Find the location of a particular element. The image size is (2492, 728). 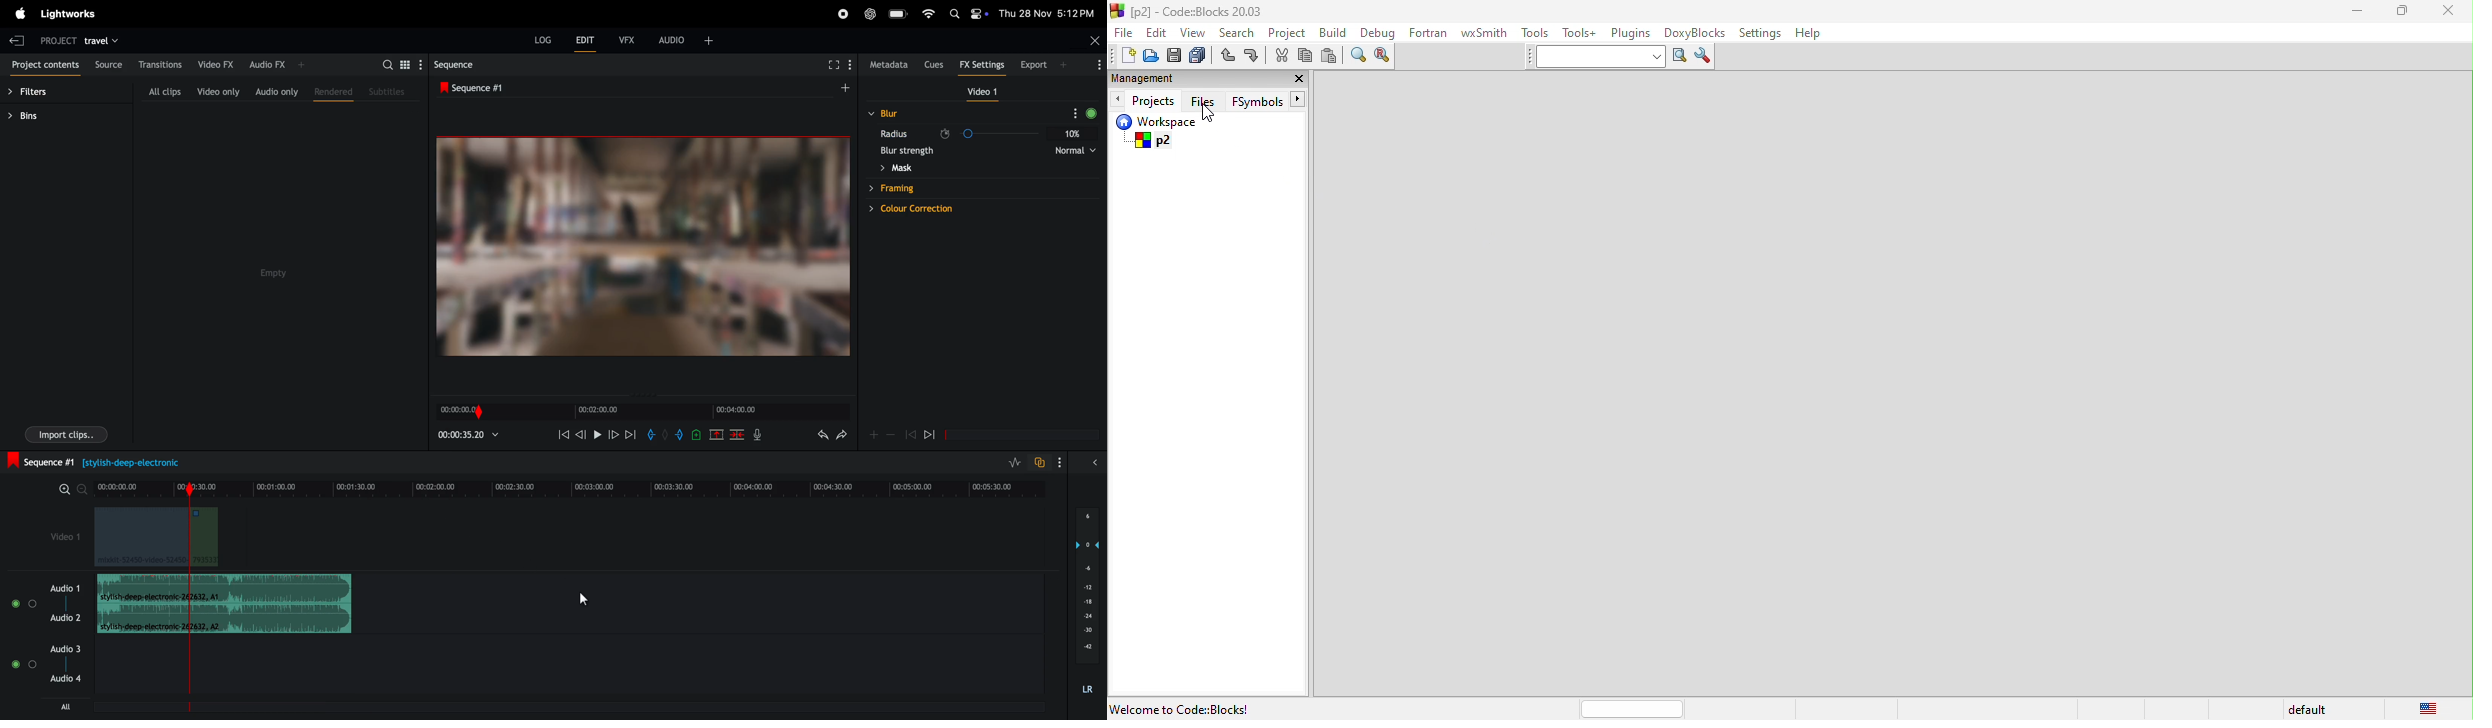

redo is located at coordinates (1253, 55).